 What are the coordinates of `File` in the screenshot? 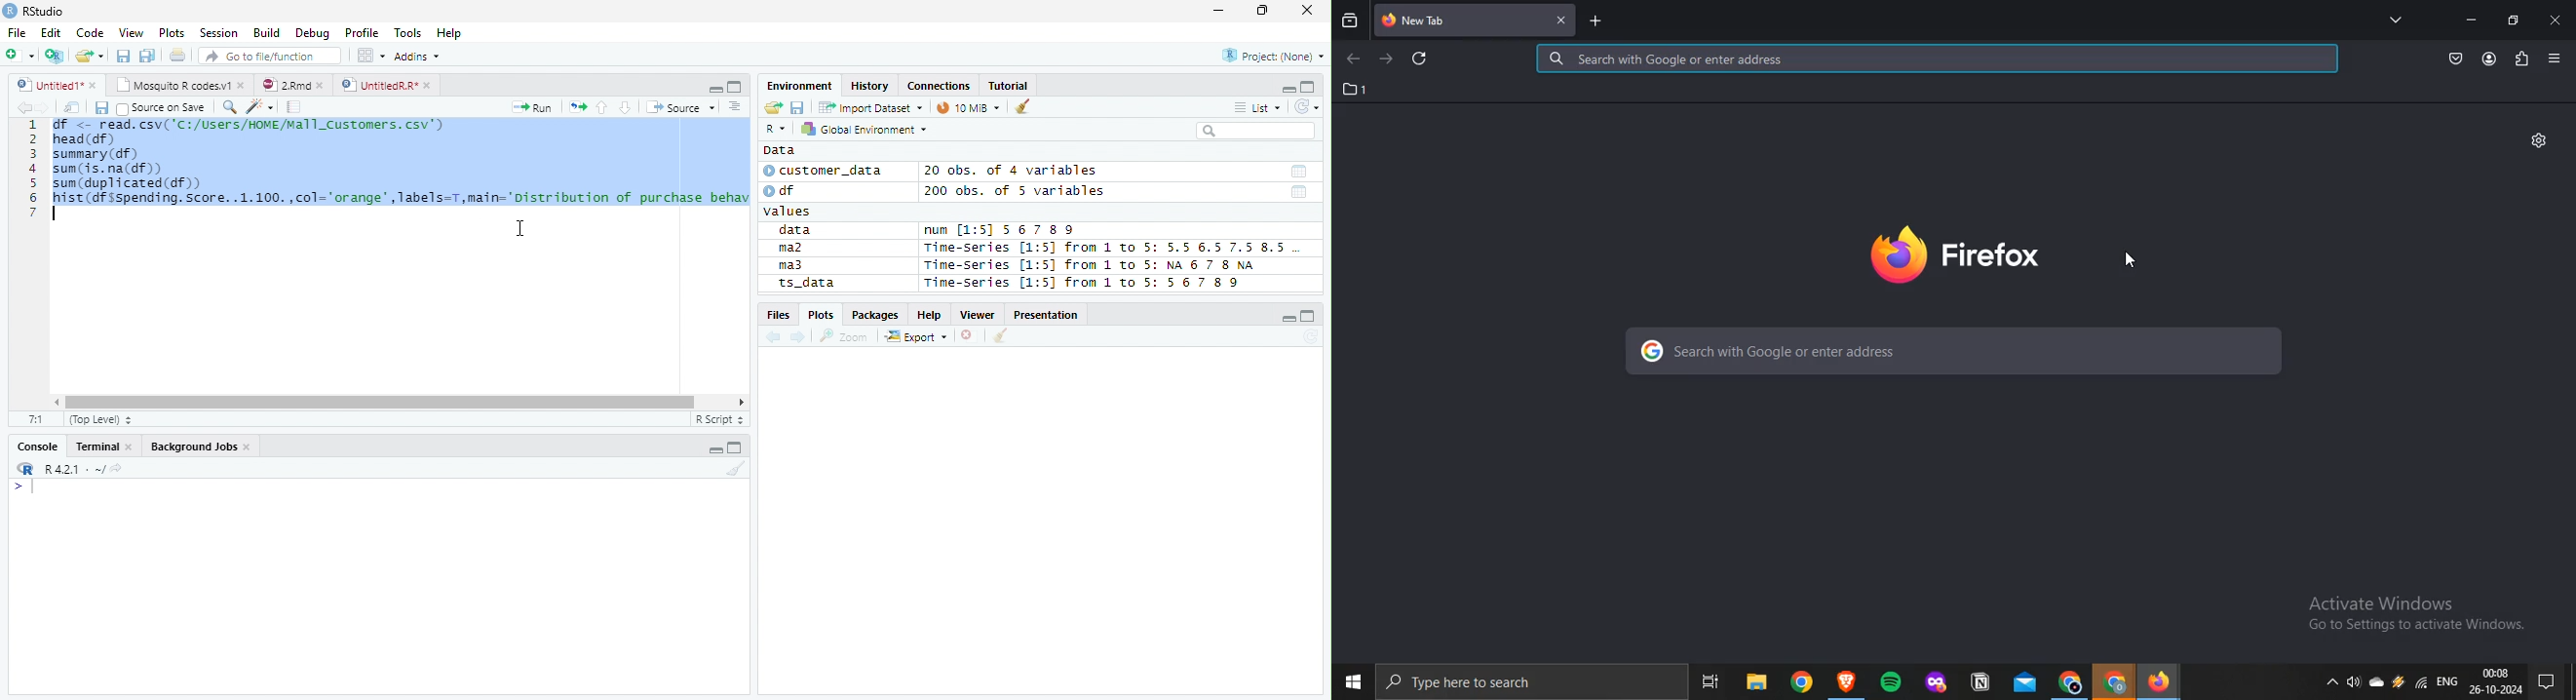 It's located at (16, 32).